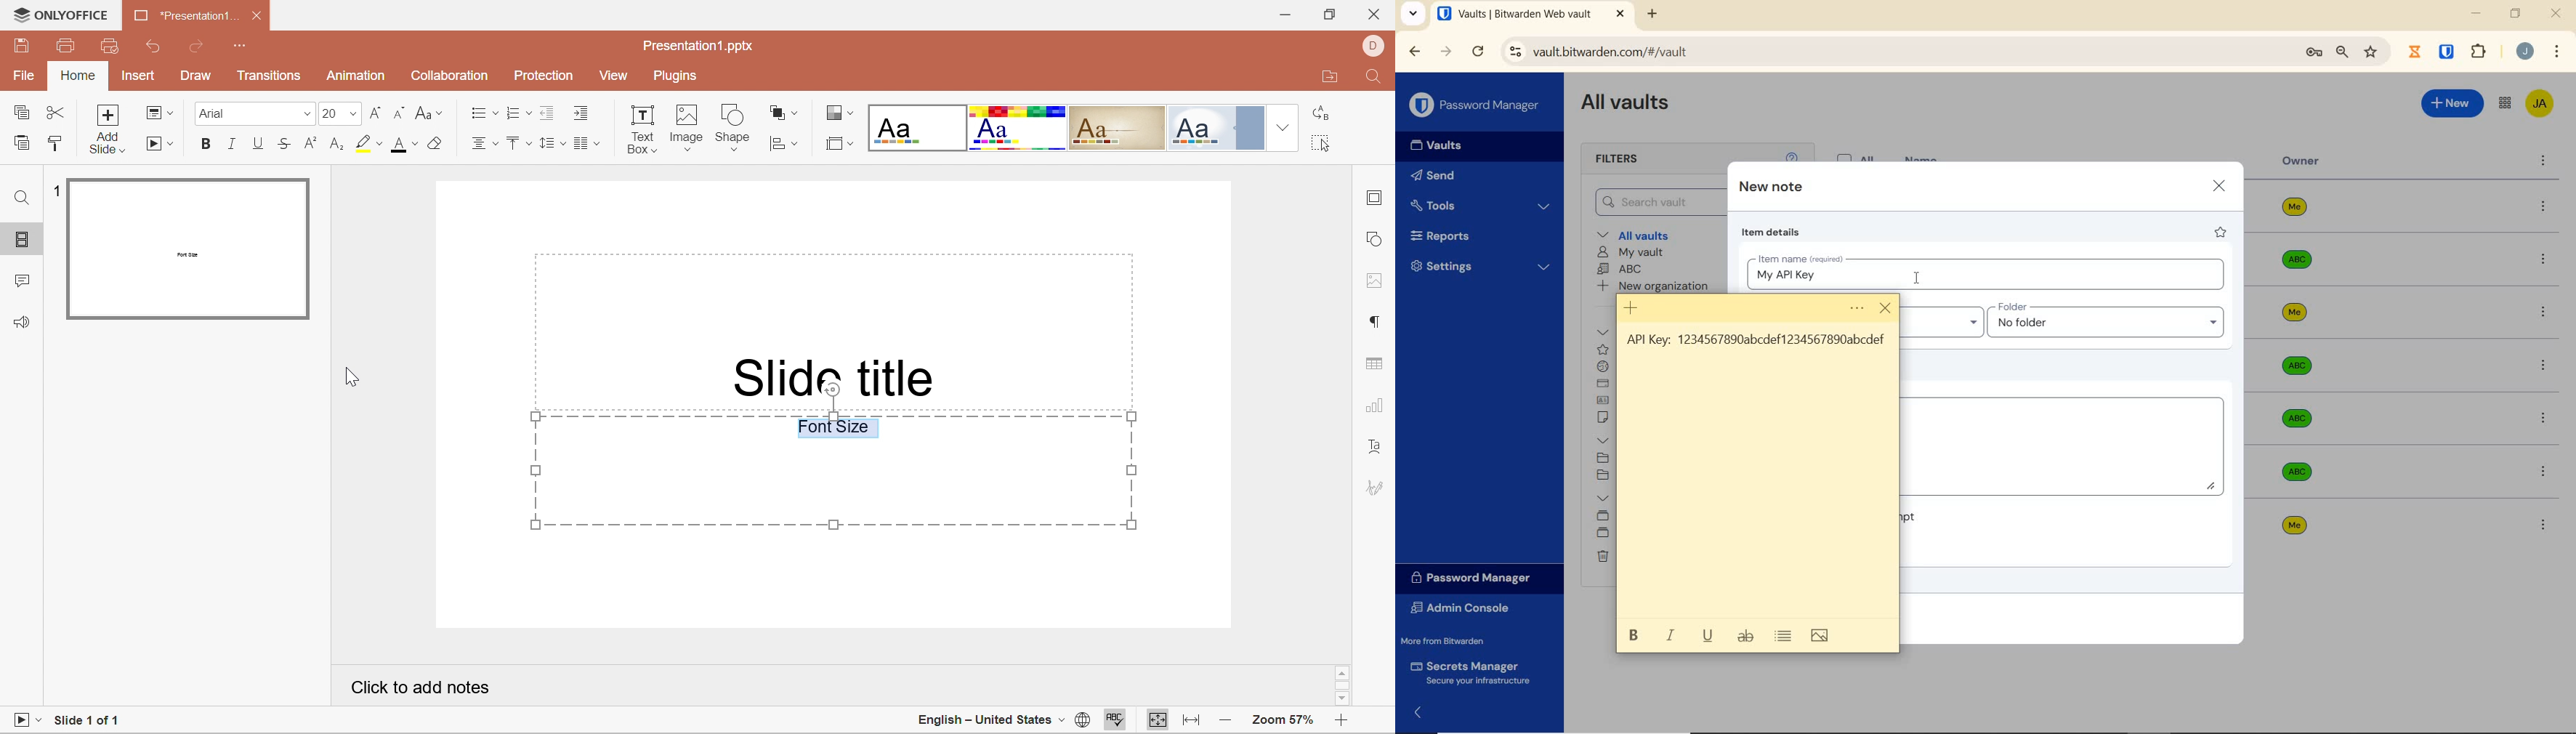 This screenshot has height=756, width=2576. What do you see at coordinates (1757, 344) in the screenshot?
I see `Saved API Key on sticky note` at bounding box center [1757, 344].